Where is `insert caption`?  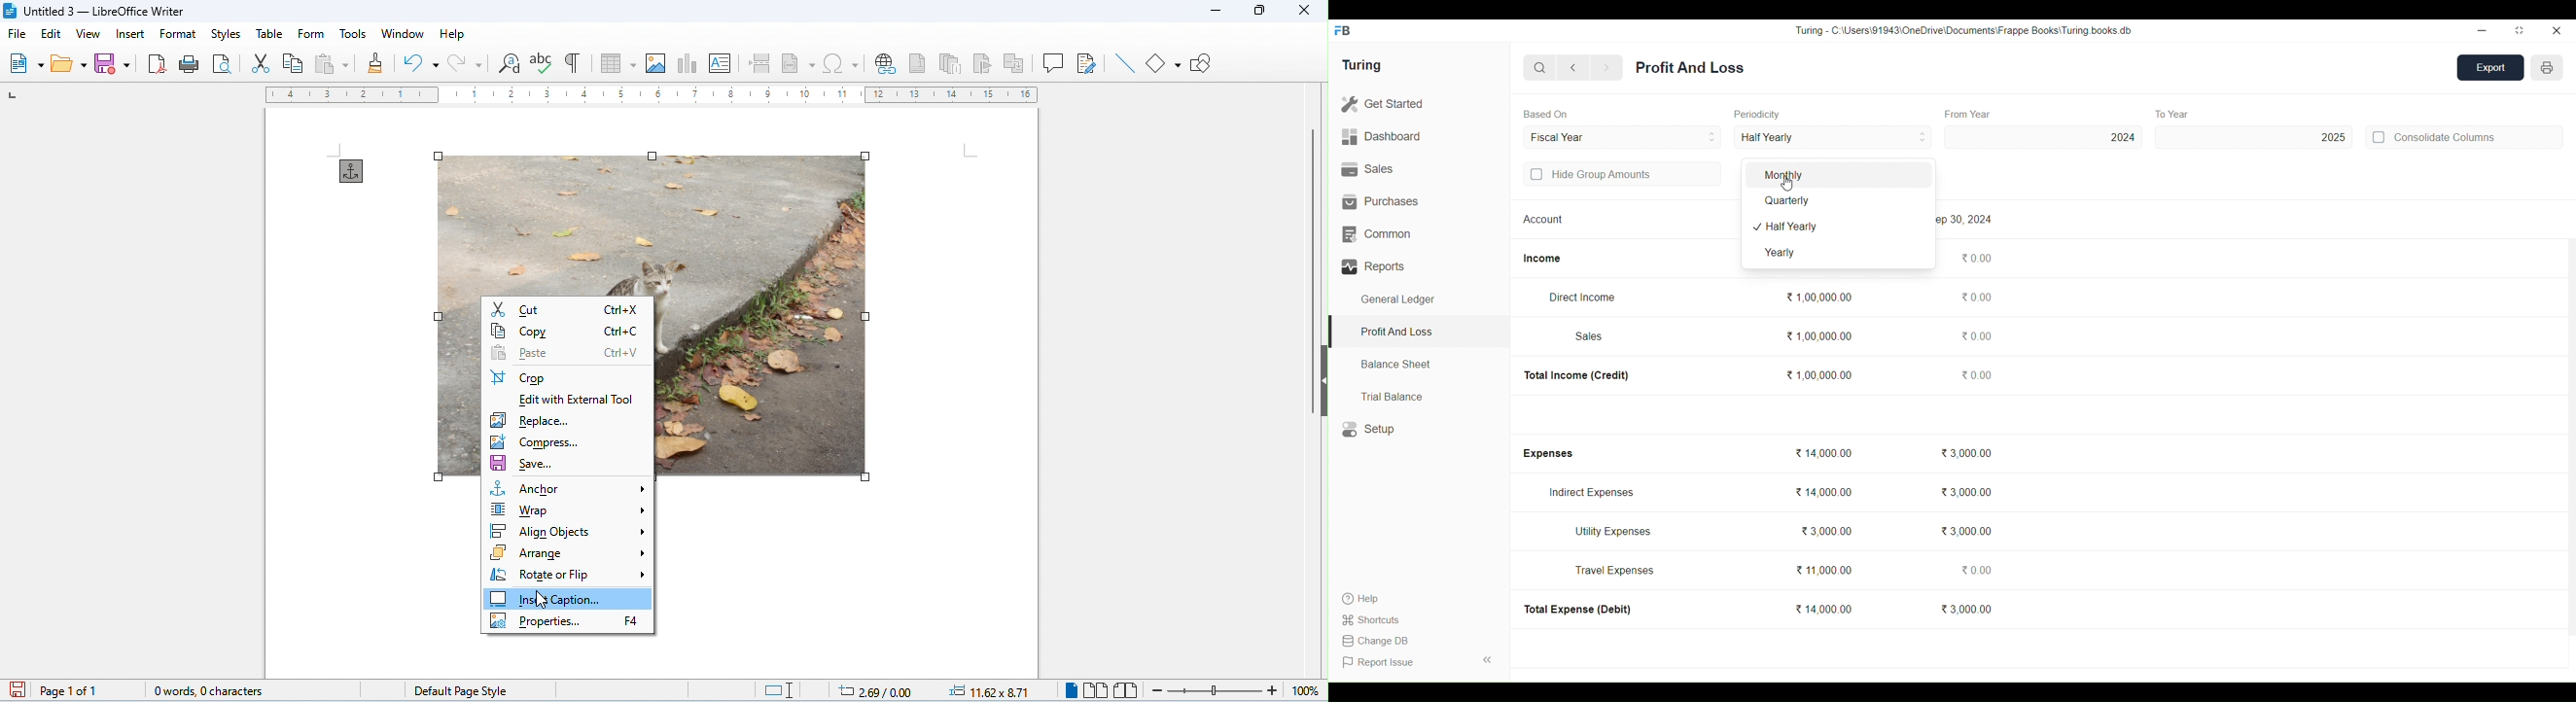
insert caption is located at coordinates (569, 598).